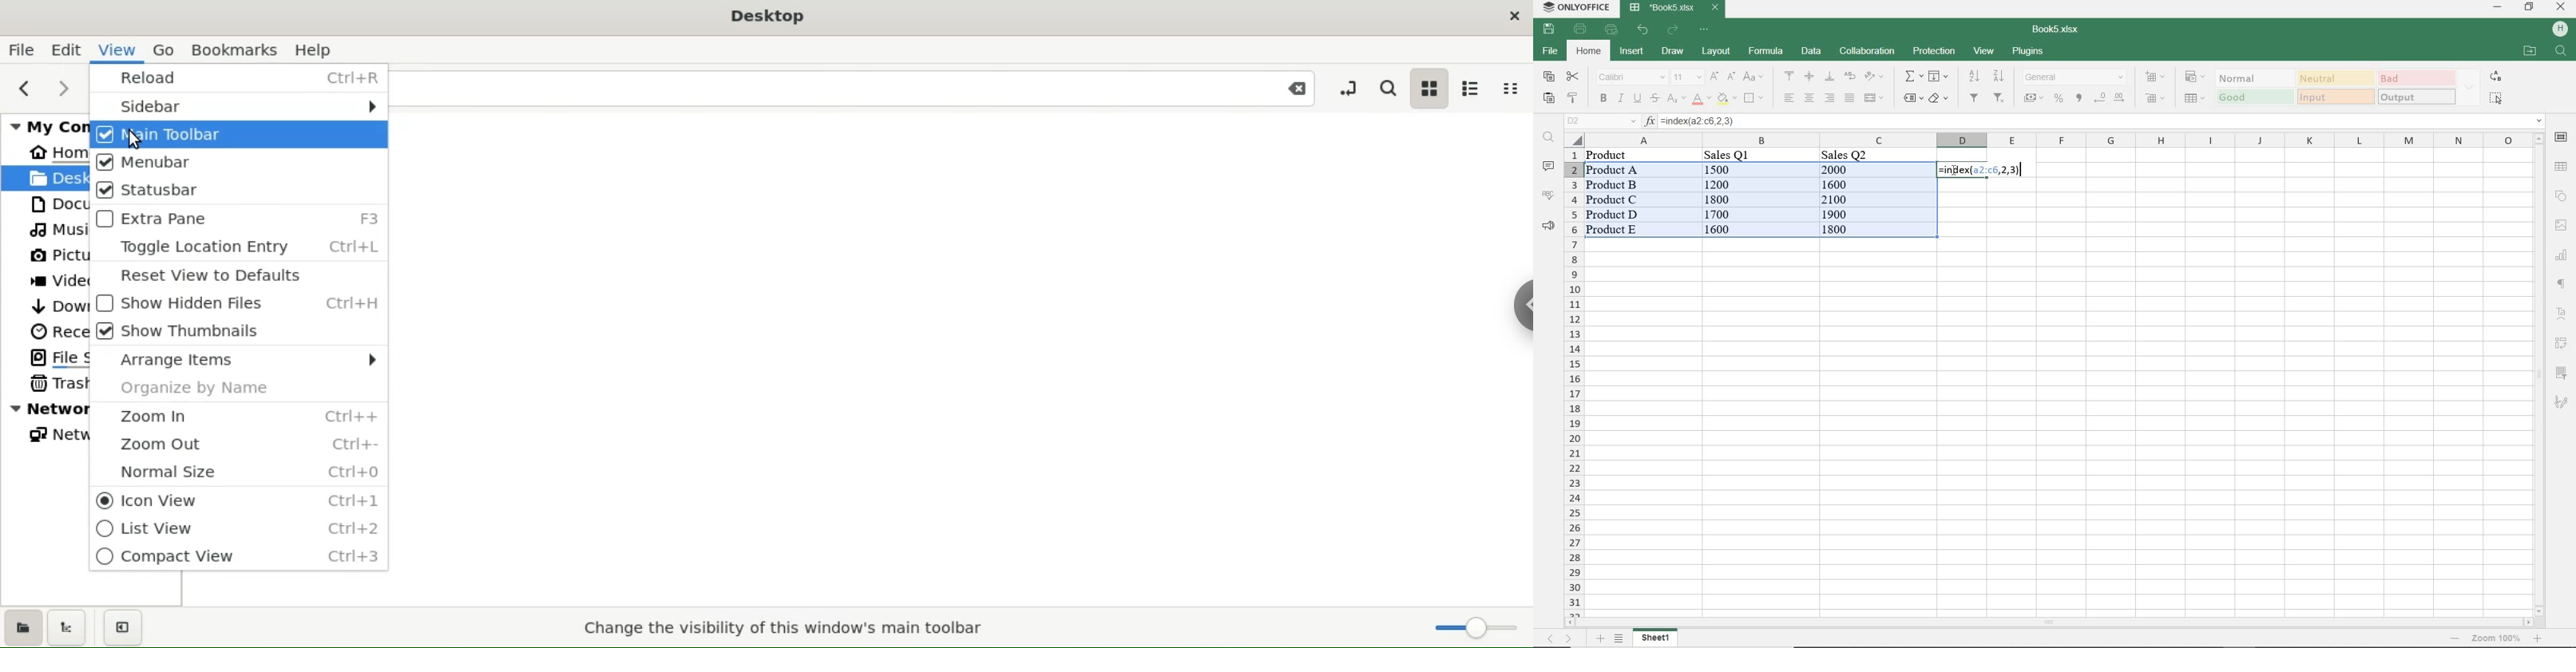  Describe the element at coordinates (1580, 30) in the screenshot. I see `print` at that location.